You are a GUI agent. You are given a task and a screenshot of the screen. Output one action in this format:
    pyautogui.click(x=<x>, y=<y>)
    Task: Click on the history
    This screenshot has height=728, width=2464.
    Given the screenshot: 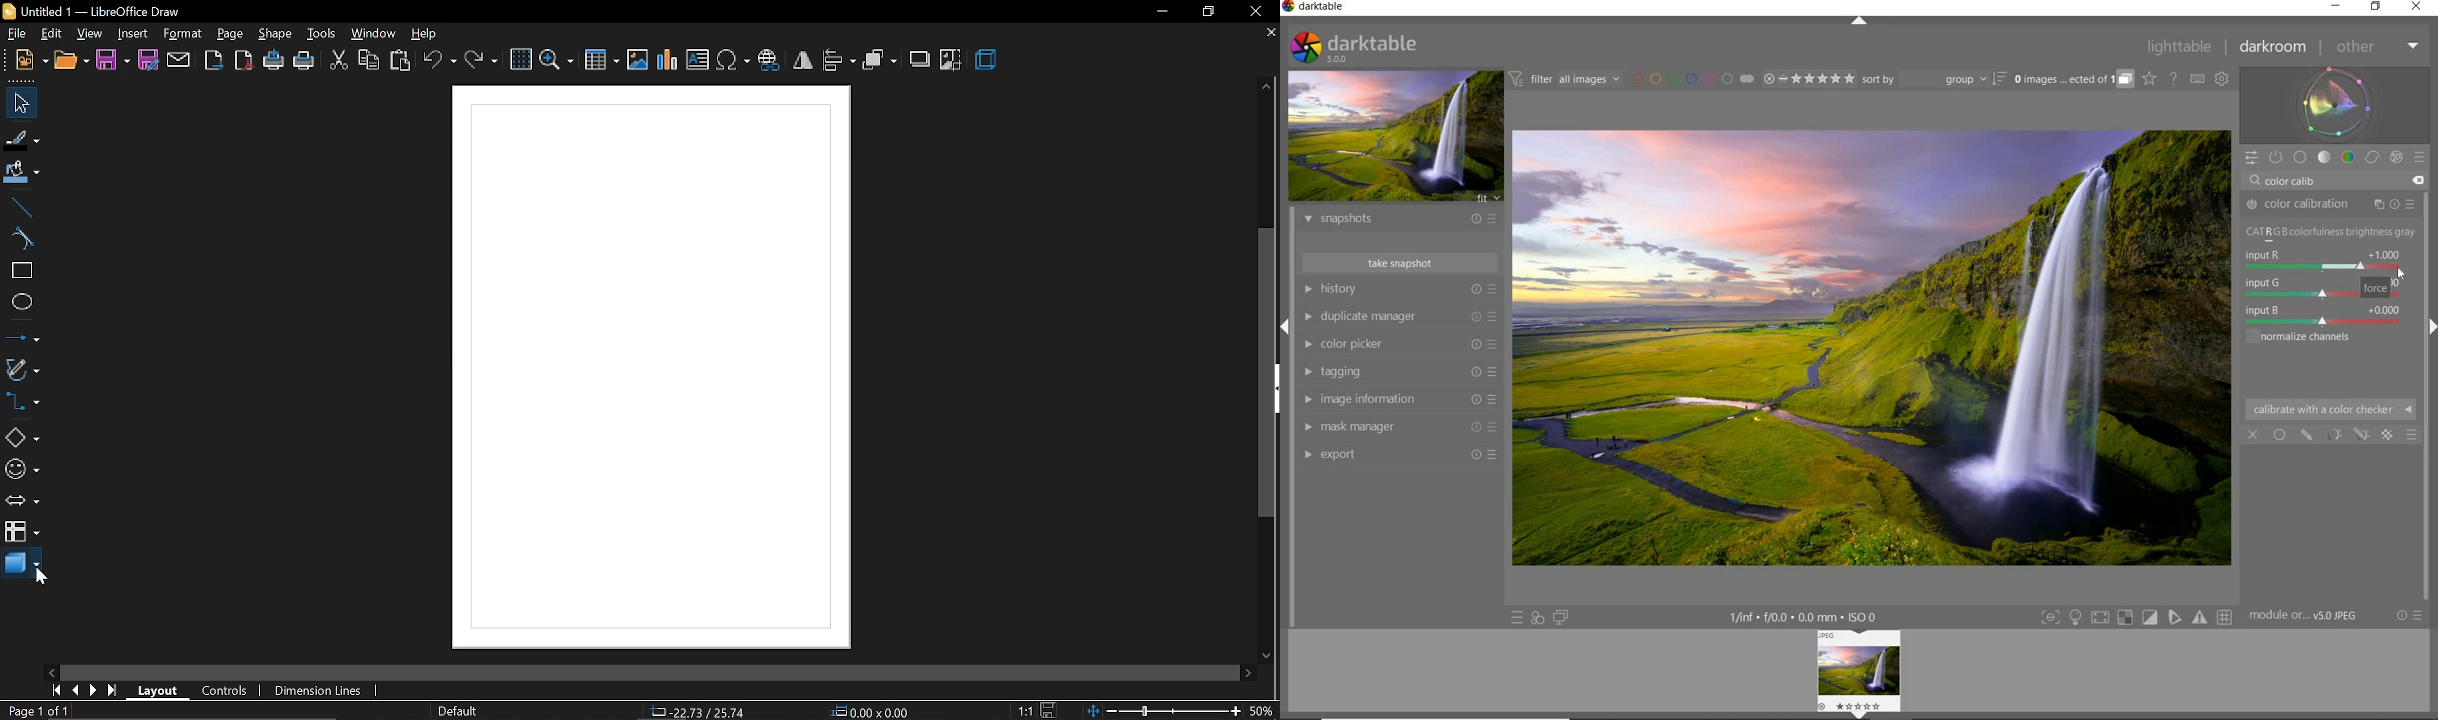 What is the action you would take?
    pyautogui.click(x=1399, y=288)
    